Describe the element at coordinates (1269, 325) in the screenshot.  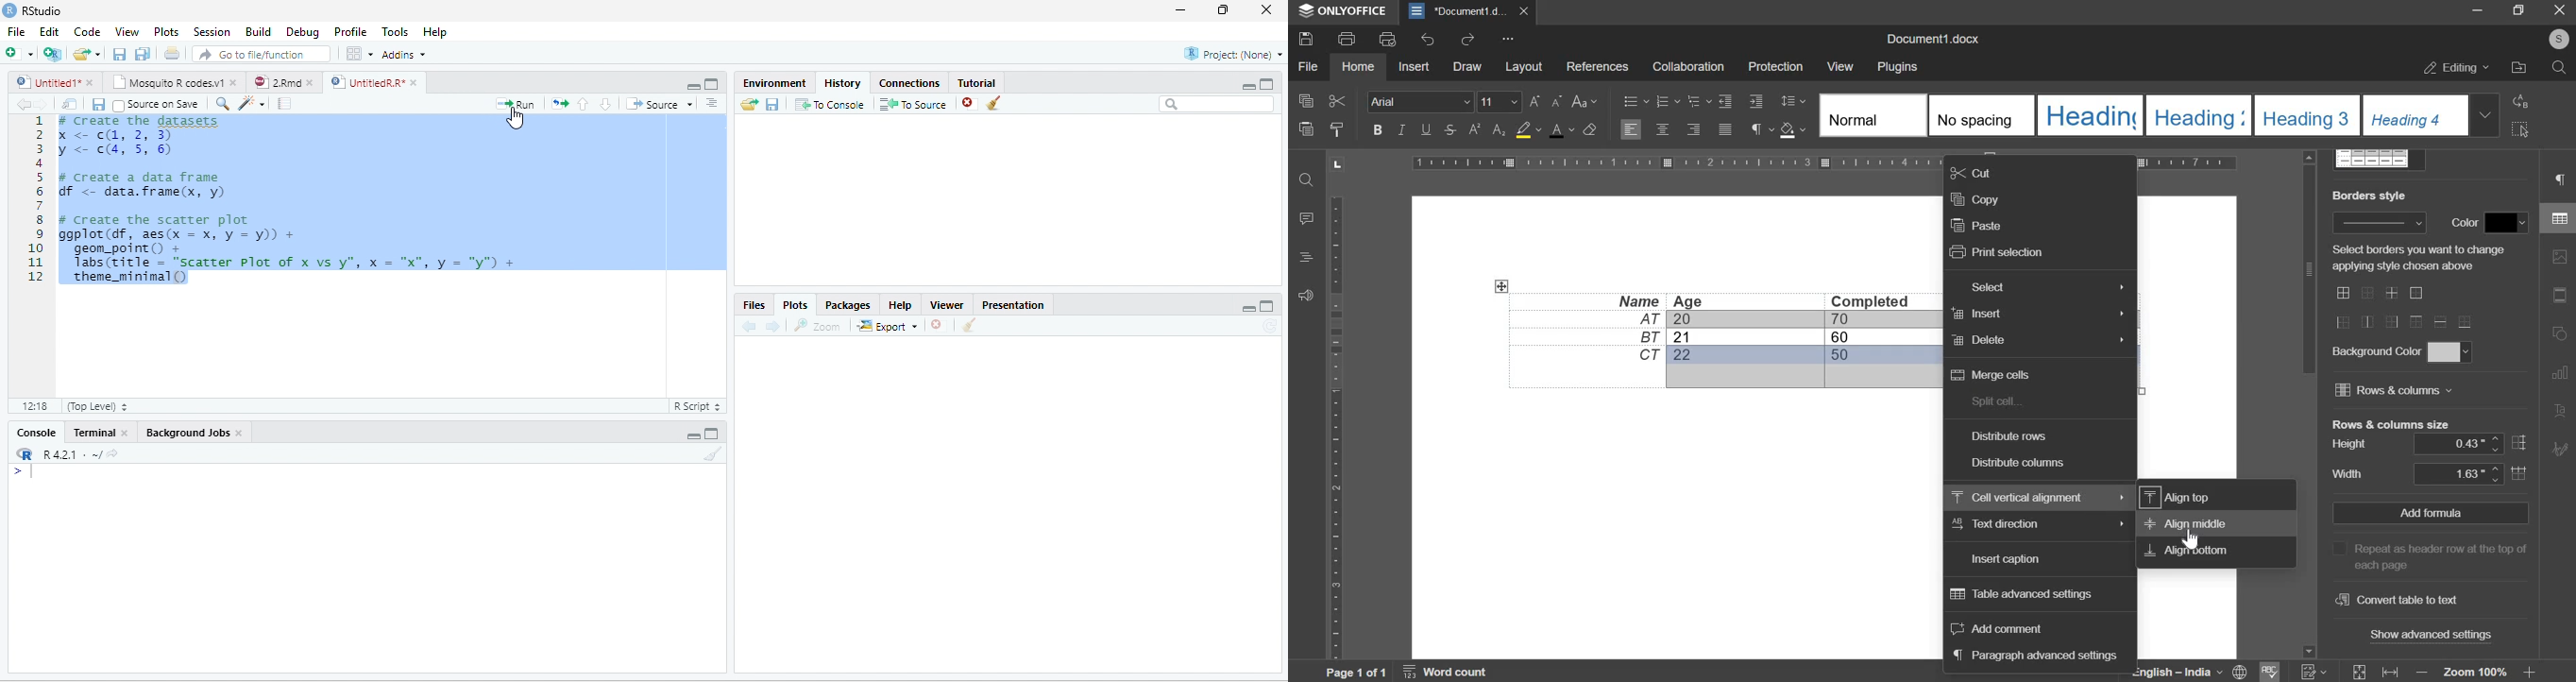
I see `Refresh current plot` at that location.